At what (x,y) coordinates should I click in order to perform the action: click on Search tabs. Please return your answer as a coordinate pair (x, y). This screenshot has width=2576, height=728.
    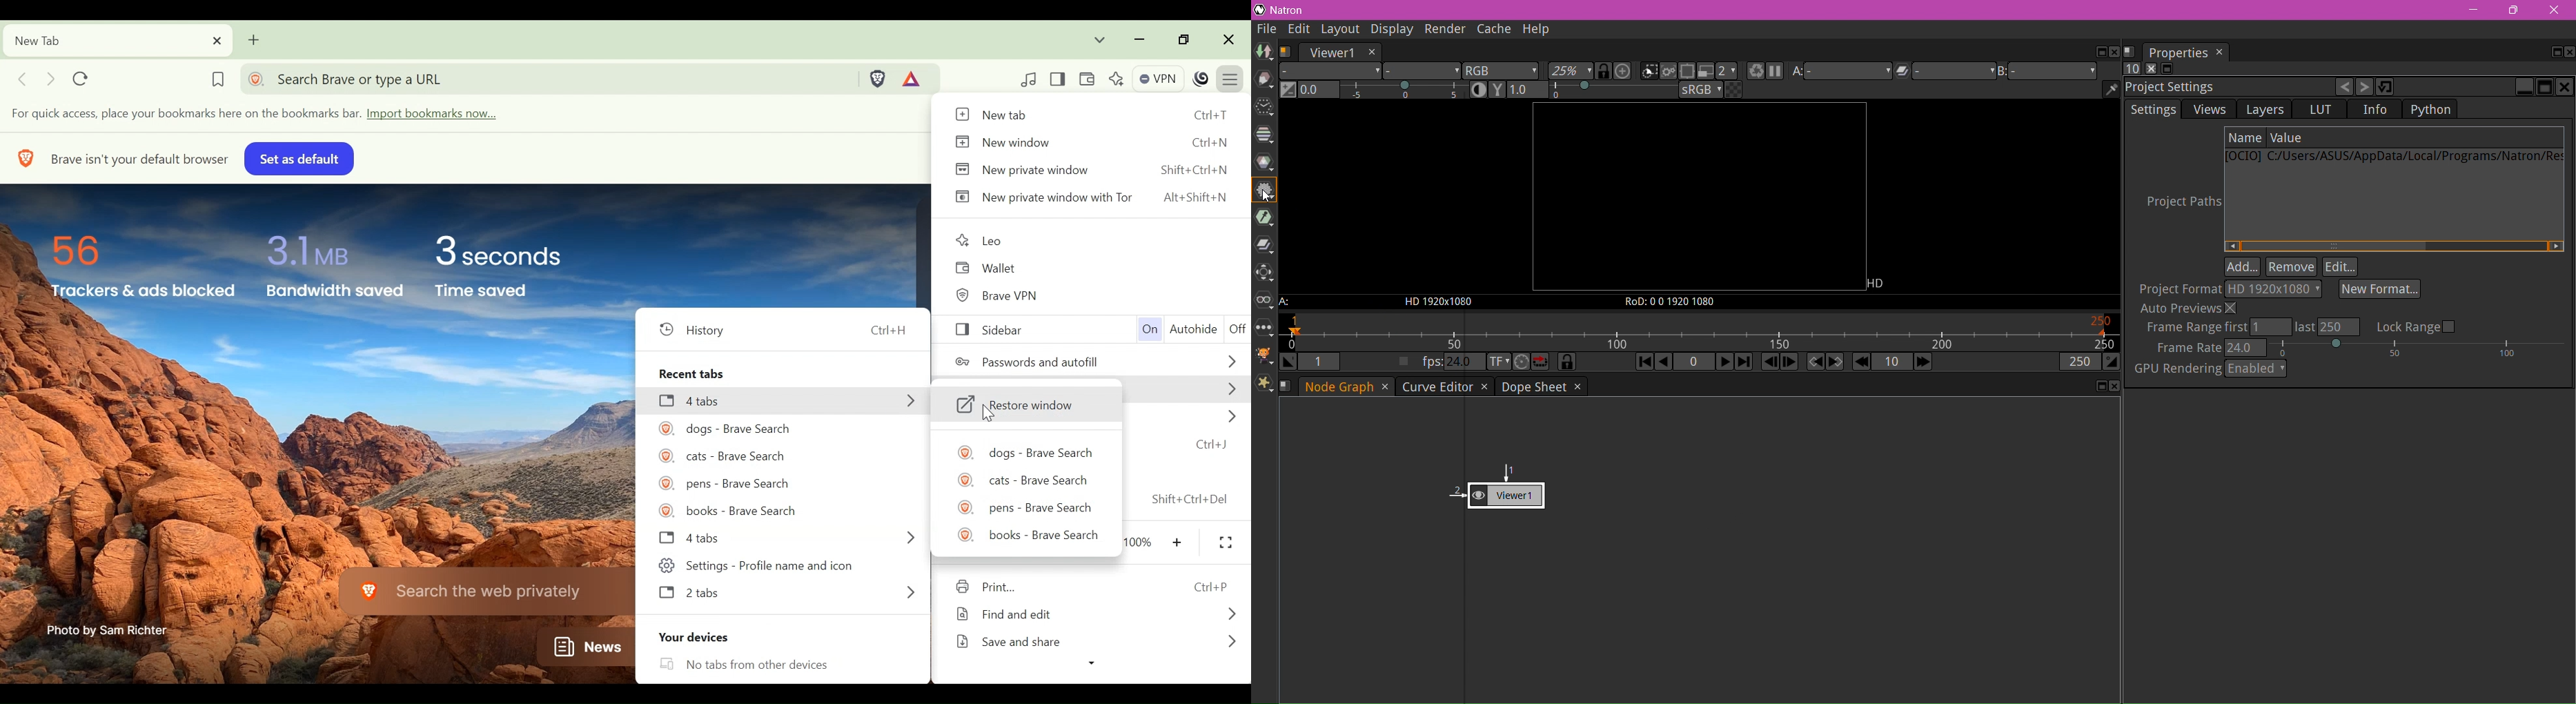
    Looking at the image, I should click on (1101, 39).